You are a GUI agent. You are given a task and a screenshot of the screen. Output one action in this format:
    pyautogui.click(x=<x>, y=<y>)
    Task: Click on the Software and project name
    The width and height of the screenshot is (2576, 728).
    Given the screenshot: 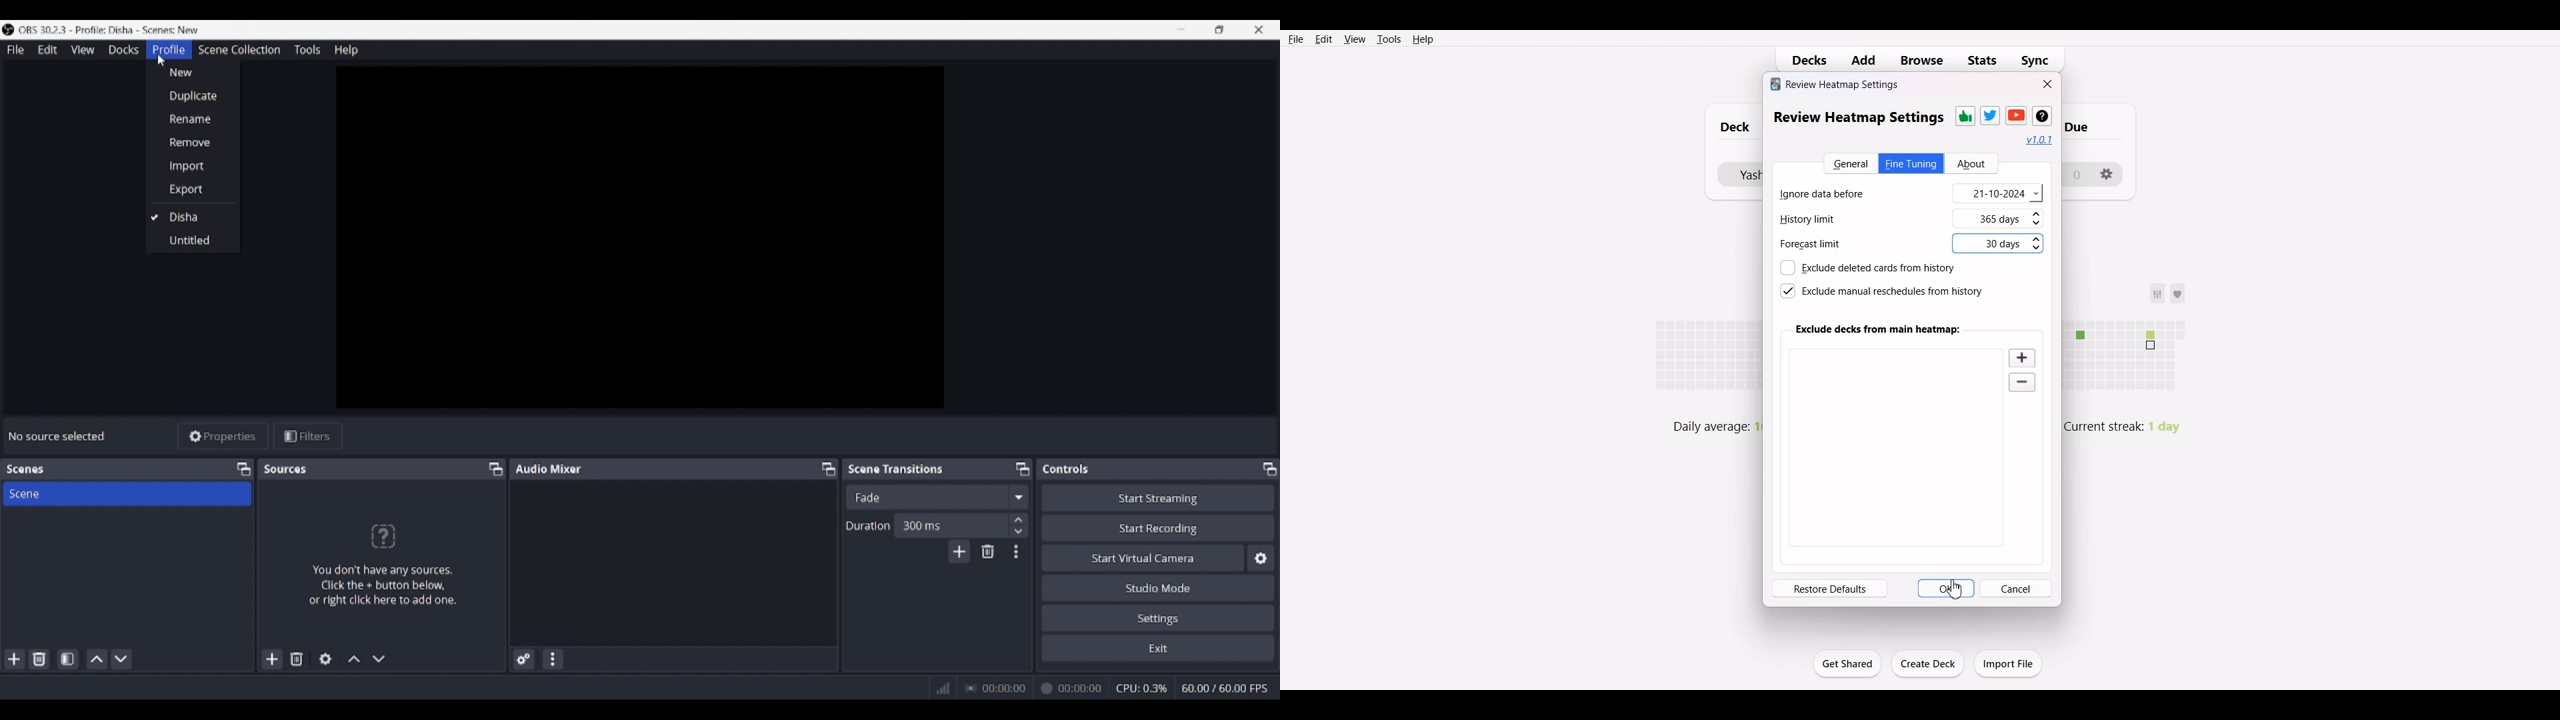 What is the action you would take?
    pyautogui.click(x=115, y=30)
    